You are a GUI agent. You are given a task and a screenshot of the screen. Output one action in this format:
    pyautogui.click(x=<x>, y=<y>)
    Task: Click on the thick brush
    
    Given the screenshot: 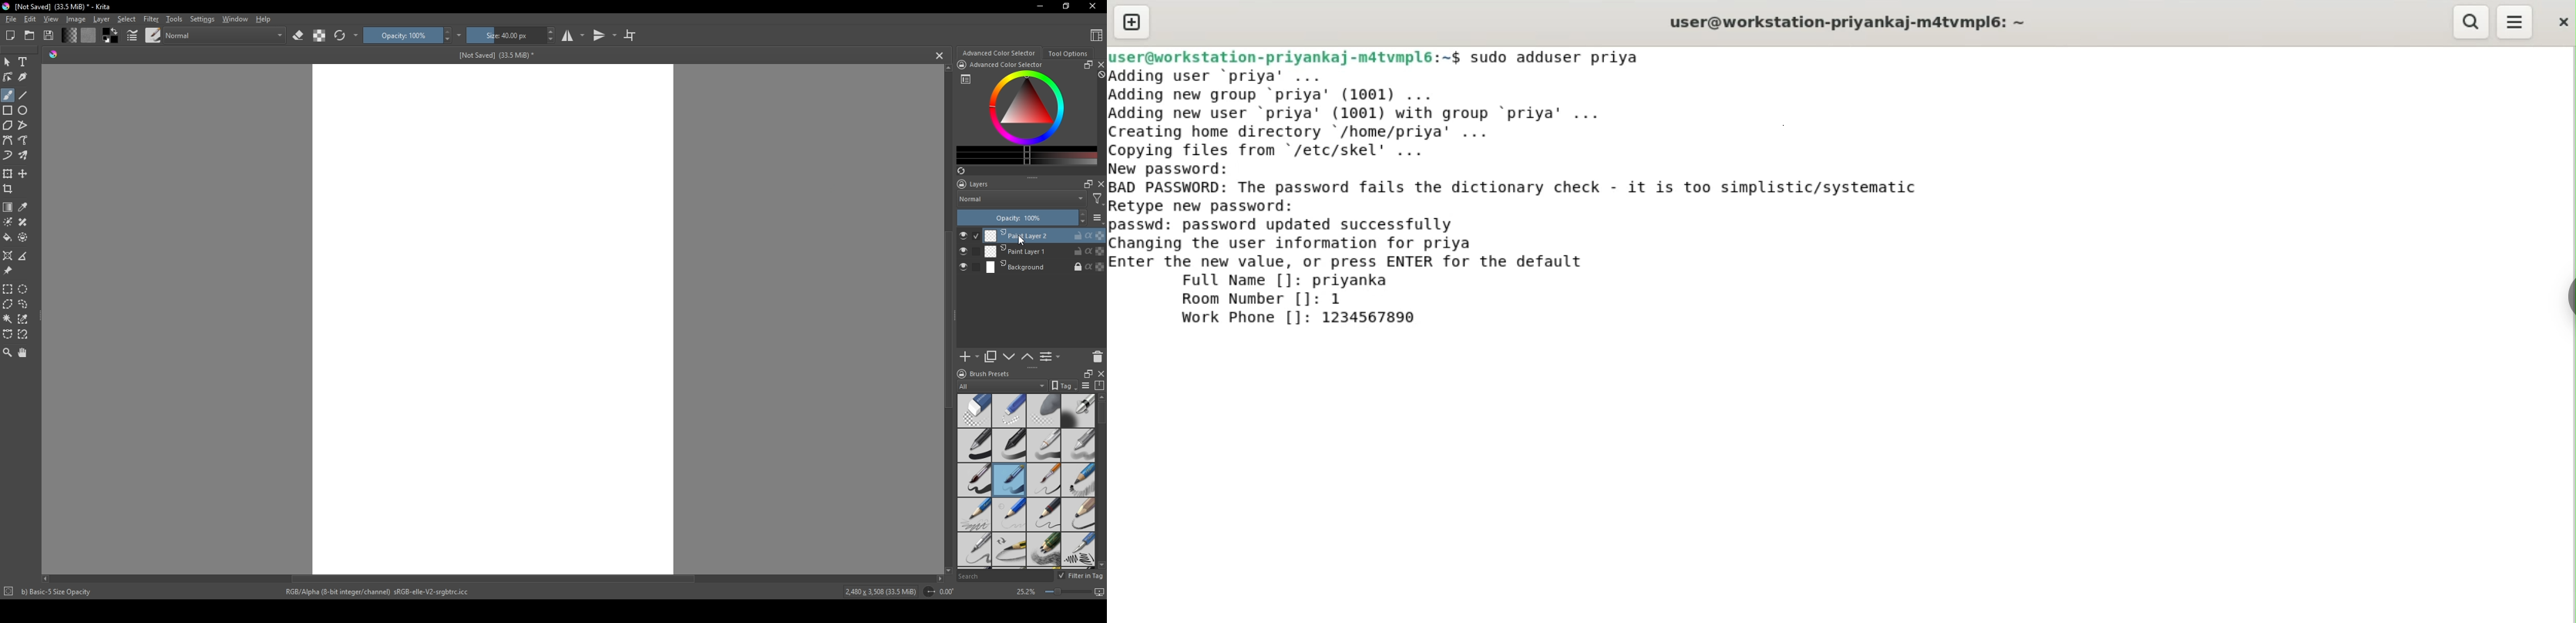 What is the action you would take?
    pyautogui.click(x=975, y=481)
    